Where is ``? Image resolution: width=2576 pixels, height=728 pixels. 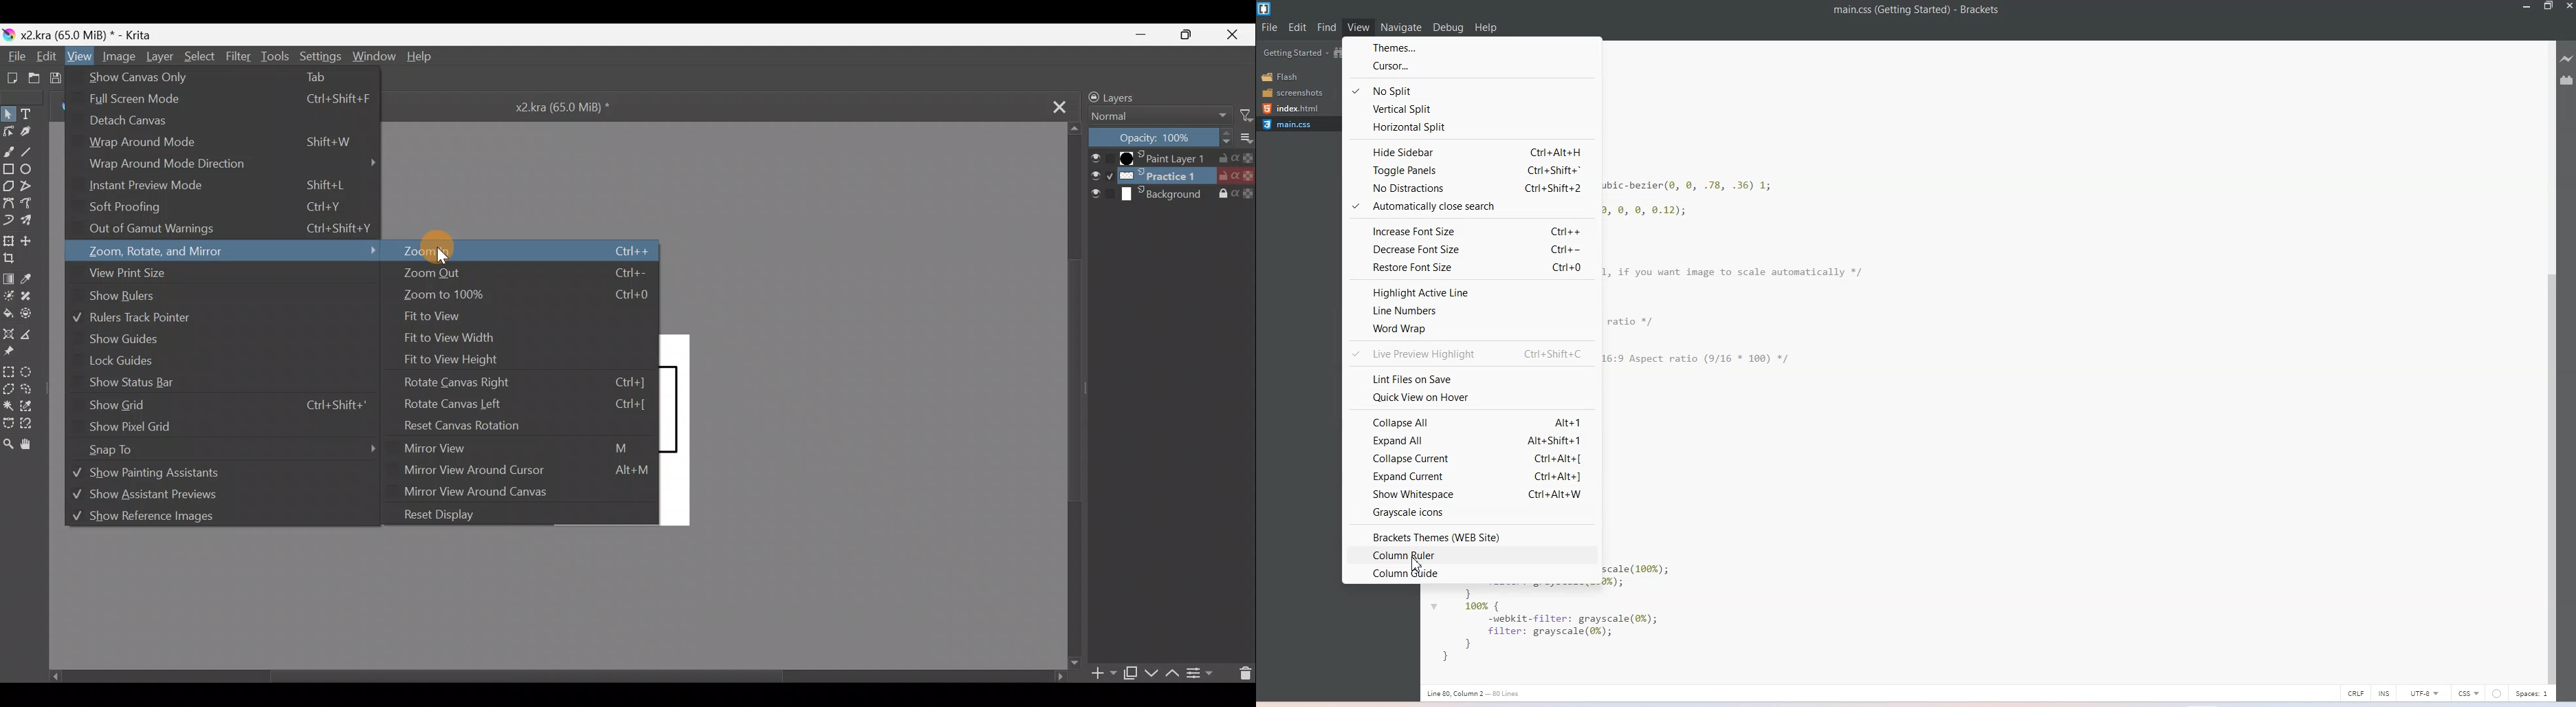  is located at coordinates (2497, 693).